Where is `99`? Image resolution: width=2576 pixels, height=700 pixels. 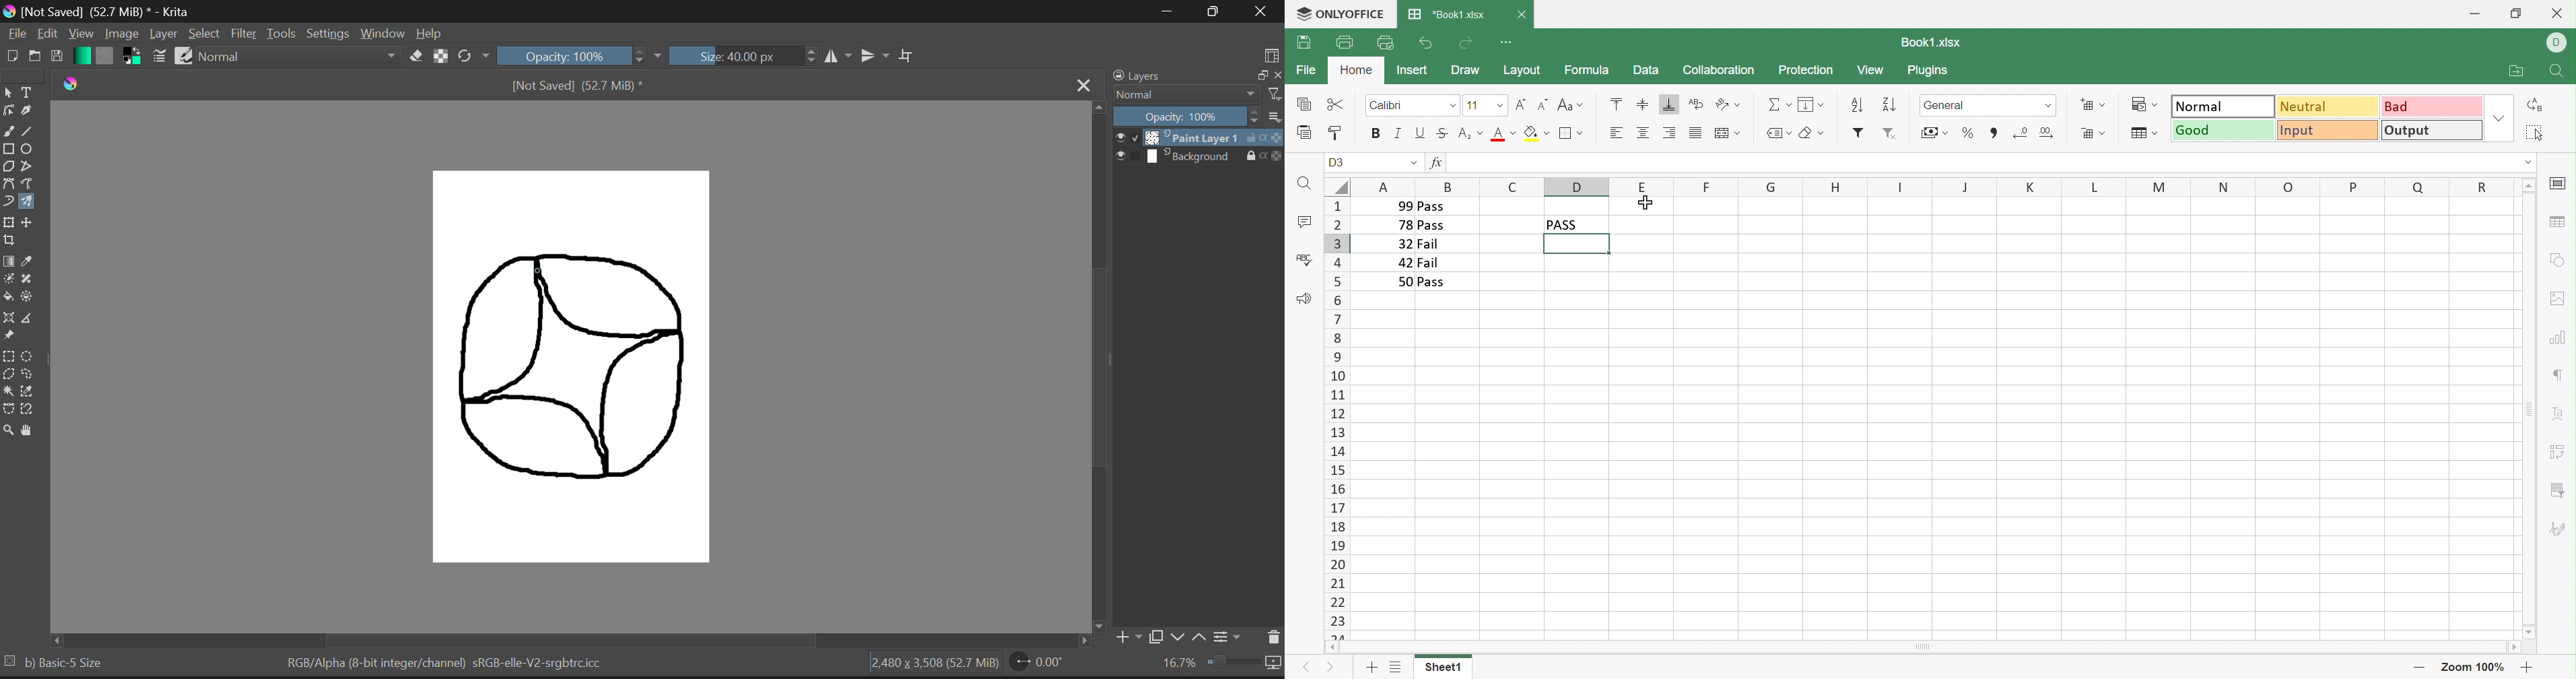
99 is located at coordinates (1400, 205).